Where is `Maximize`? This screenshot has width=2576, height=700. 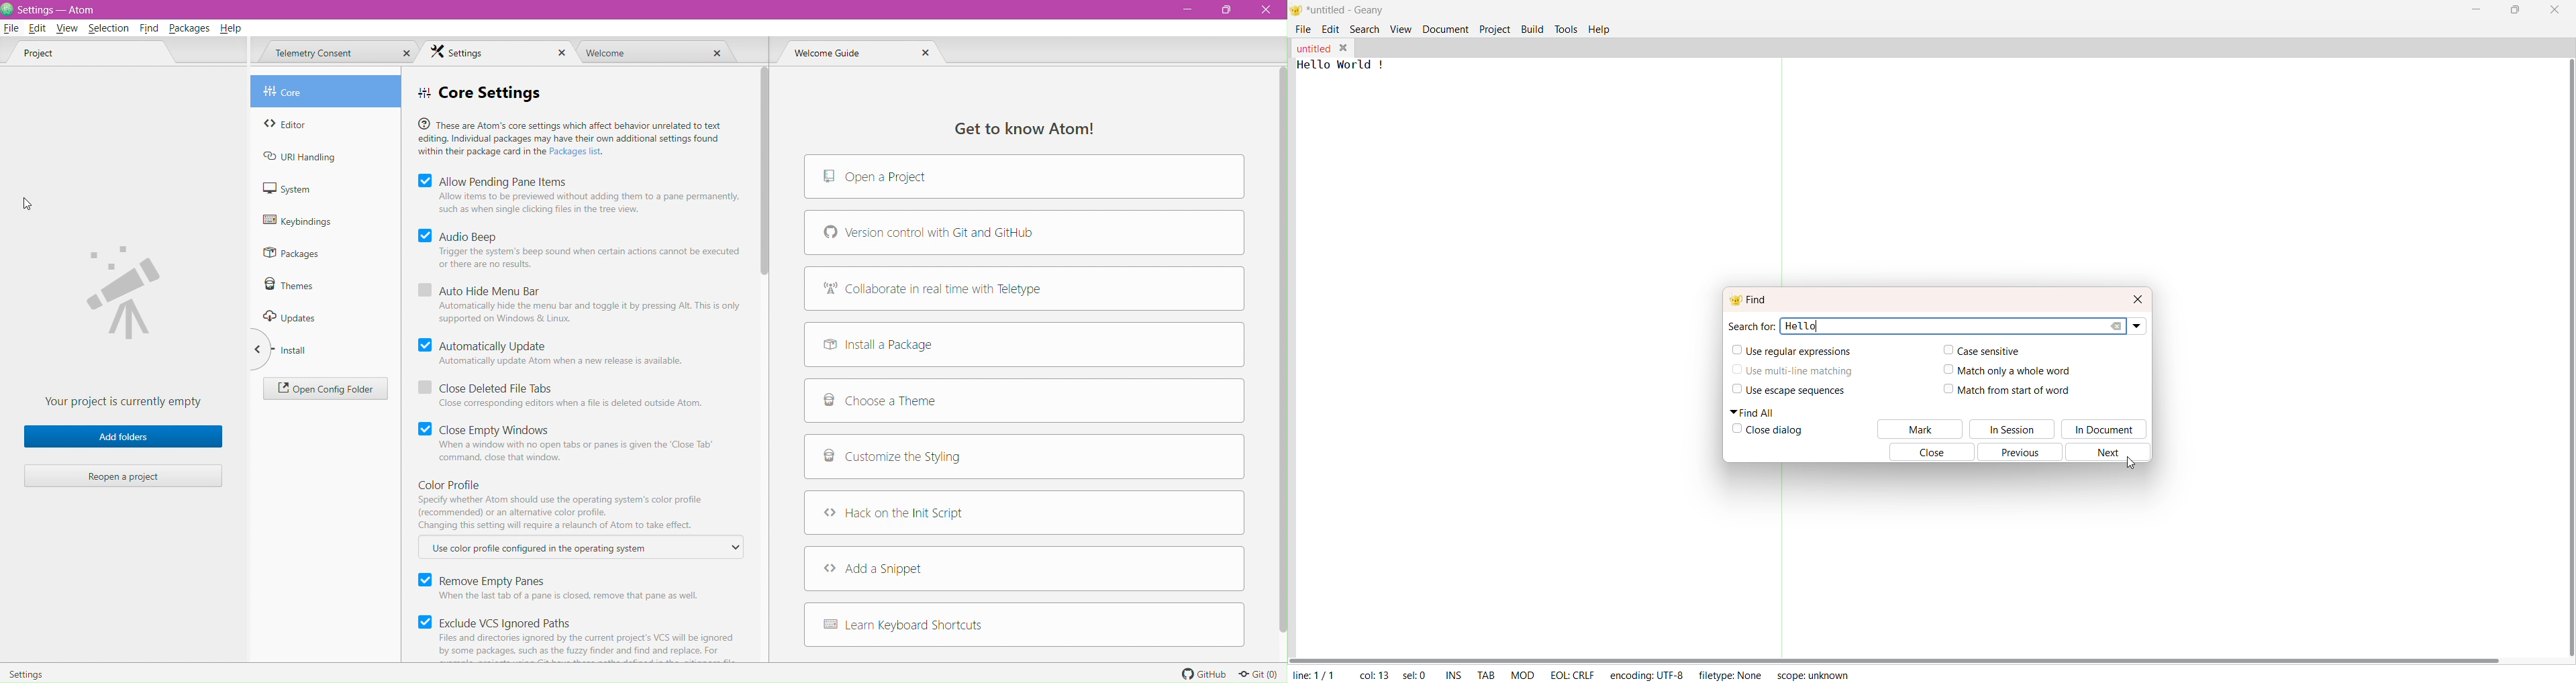 Maximize is located at coordinates (2514, 10).